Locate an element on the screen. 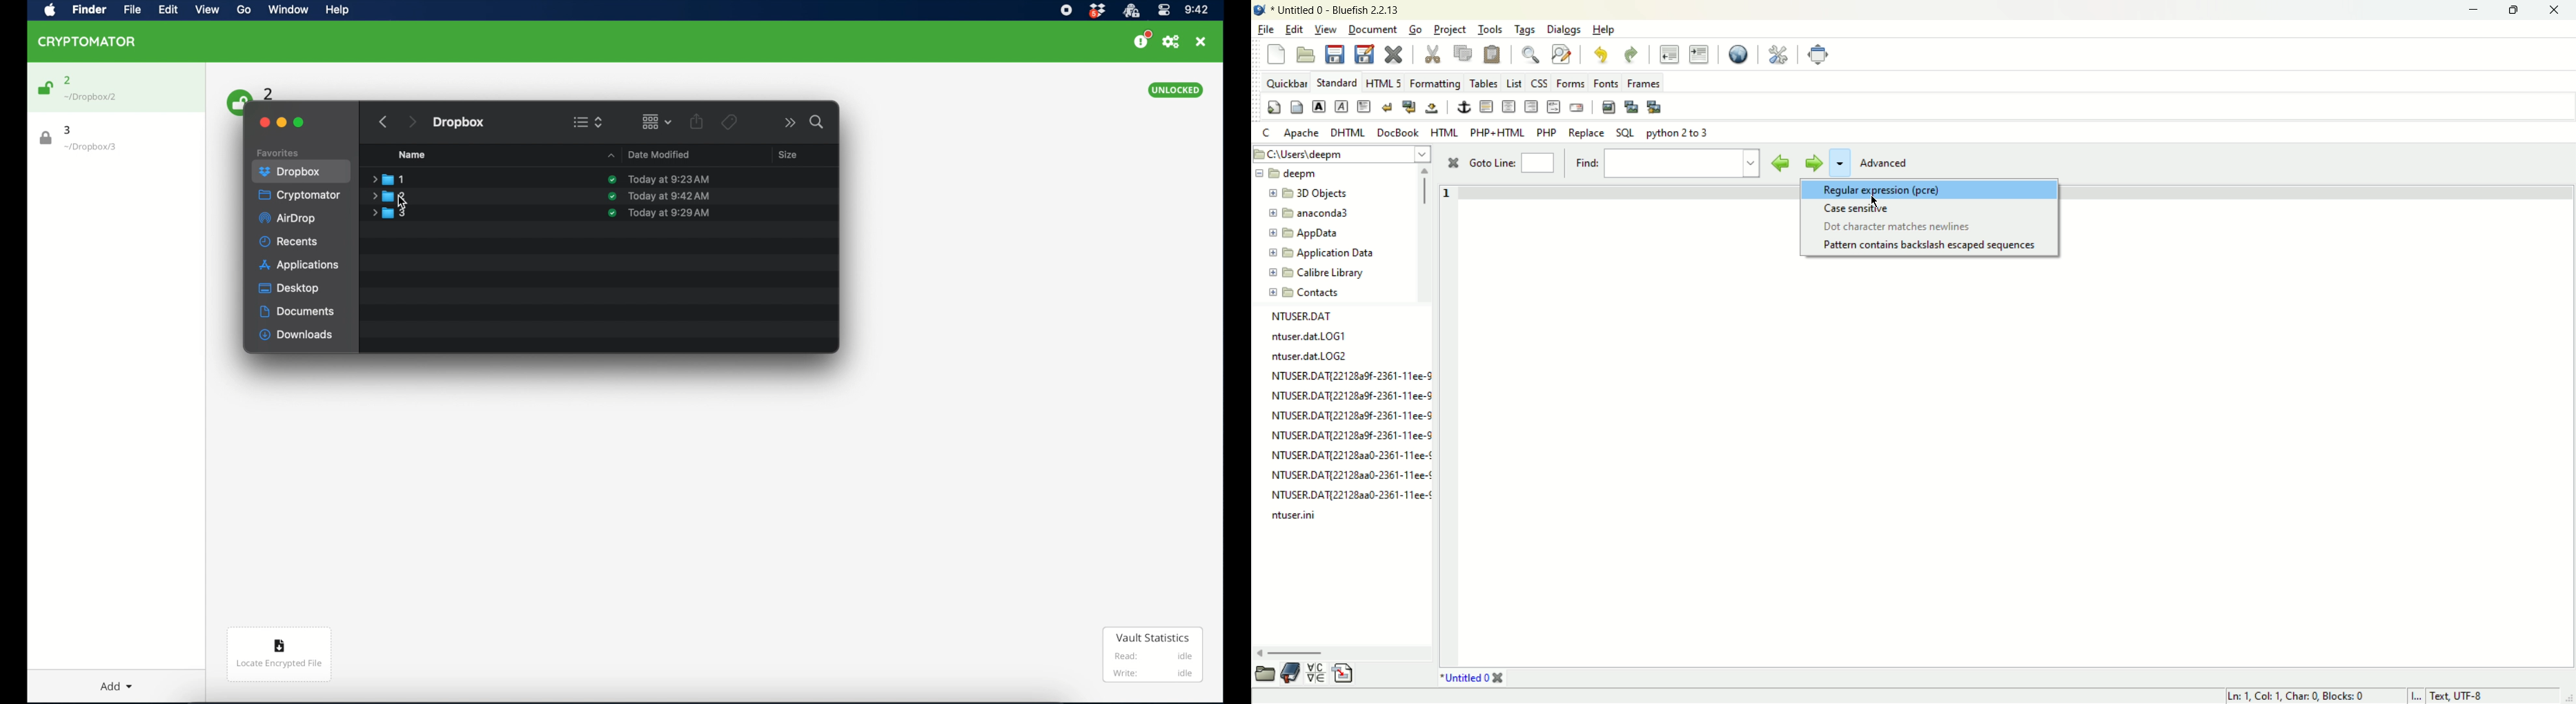 The image size is (2576, 728). Untitled 0 - Bluefish 2.2.13 is located at coordinates (1335, 11).